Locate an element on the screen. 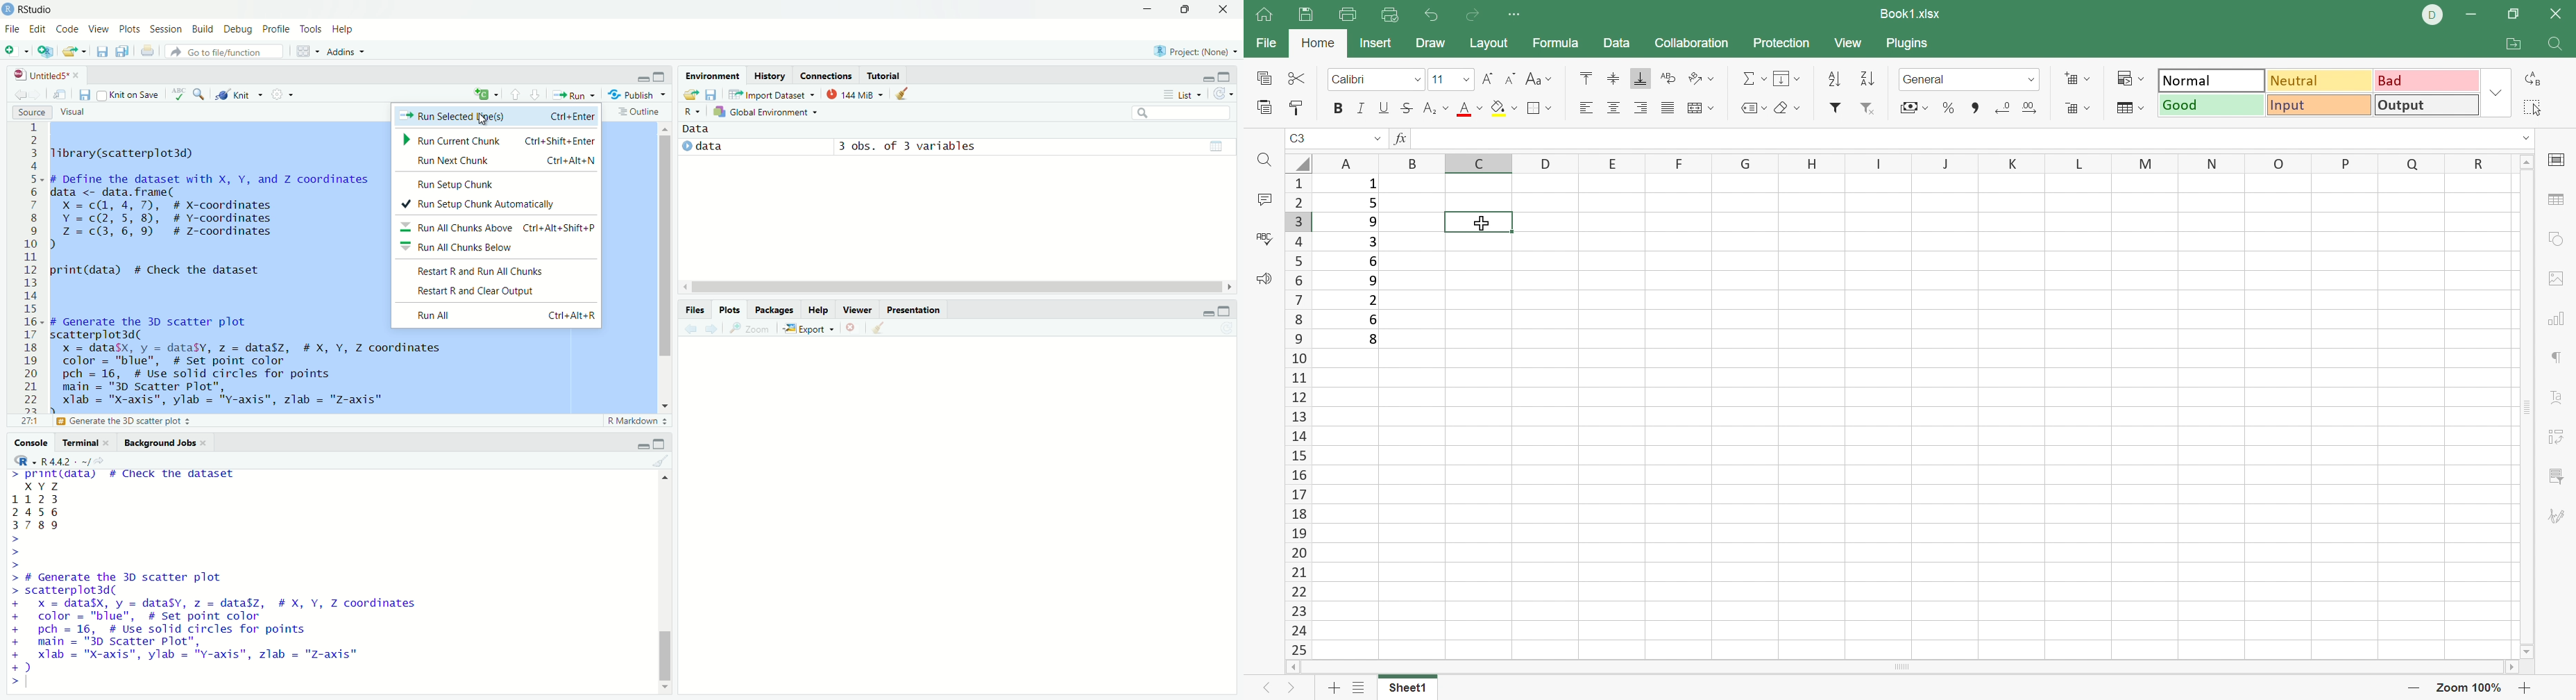 The image size is (2576, 700). print the current file is located at coordinates (146, 53).